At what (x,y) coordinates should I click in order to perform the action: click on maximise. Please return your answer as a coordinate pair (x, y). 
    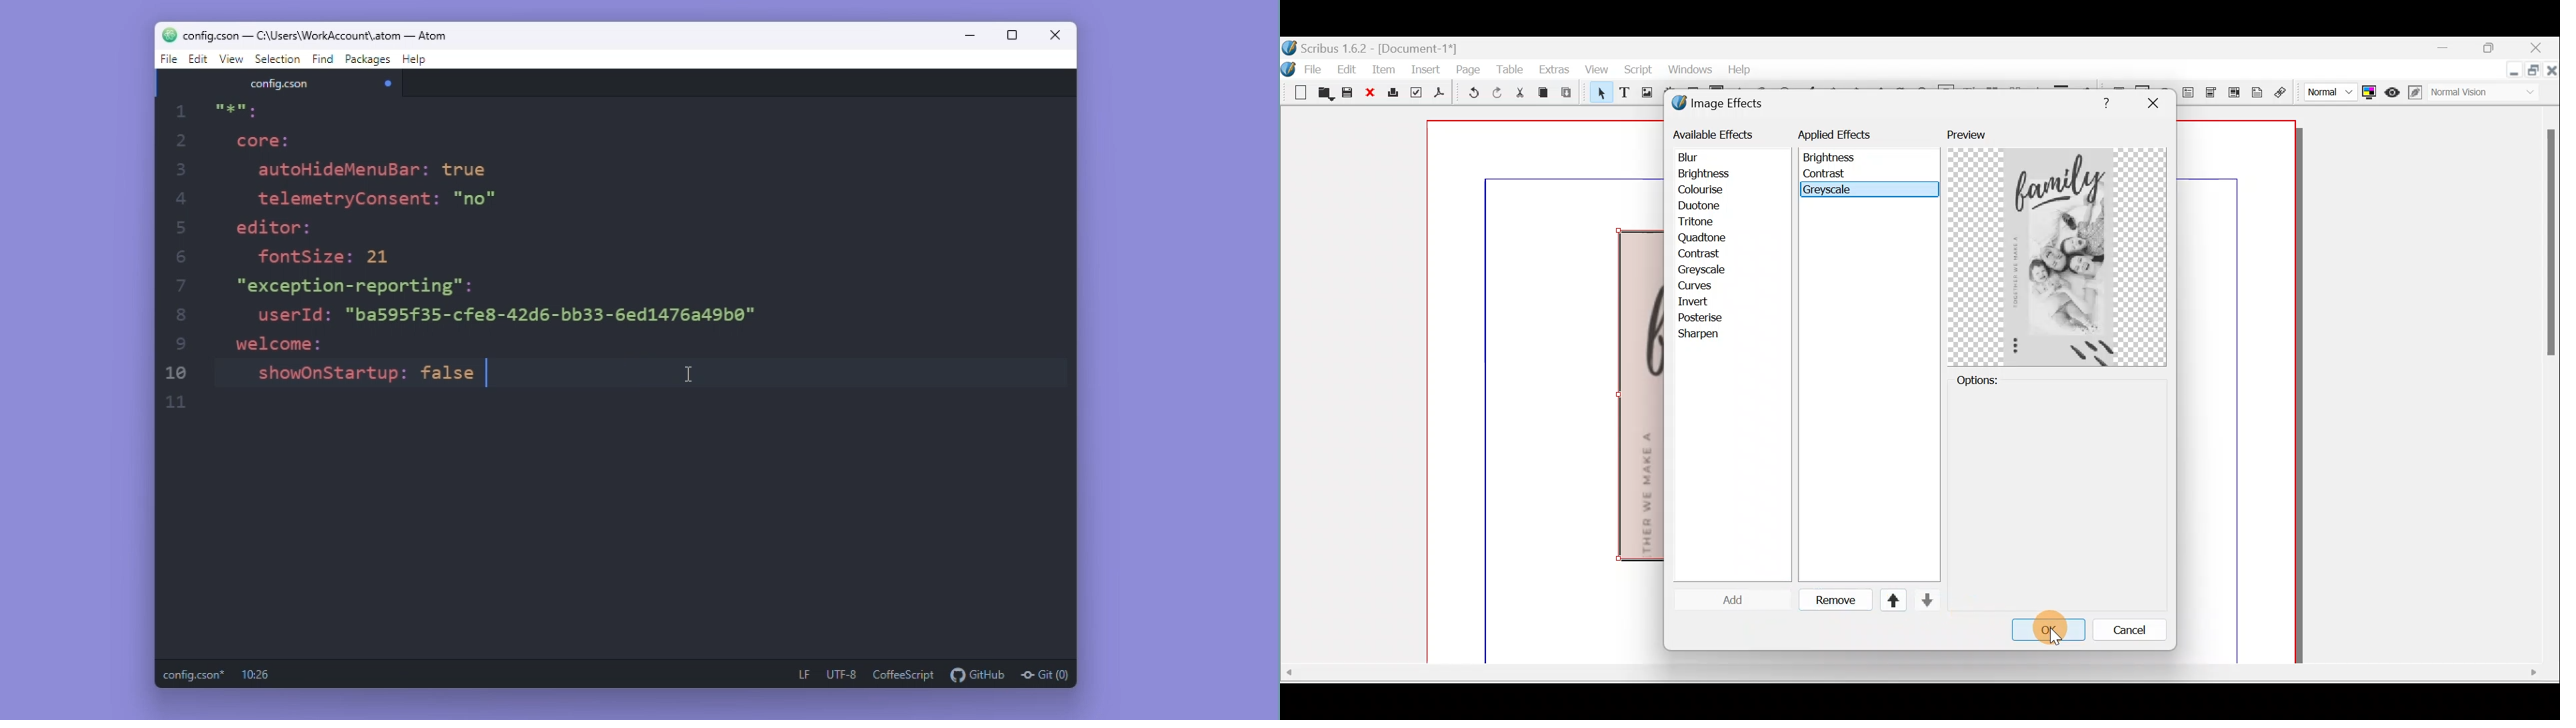
    Looking at the image, I should click on (2493, 49).